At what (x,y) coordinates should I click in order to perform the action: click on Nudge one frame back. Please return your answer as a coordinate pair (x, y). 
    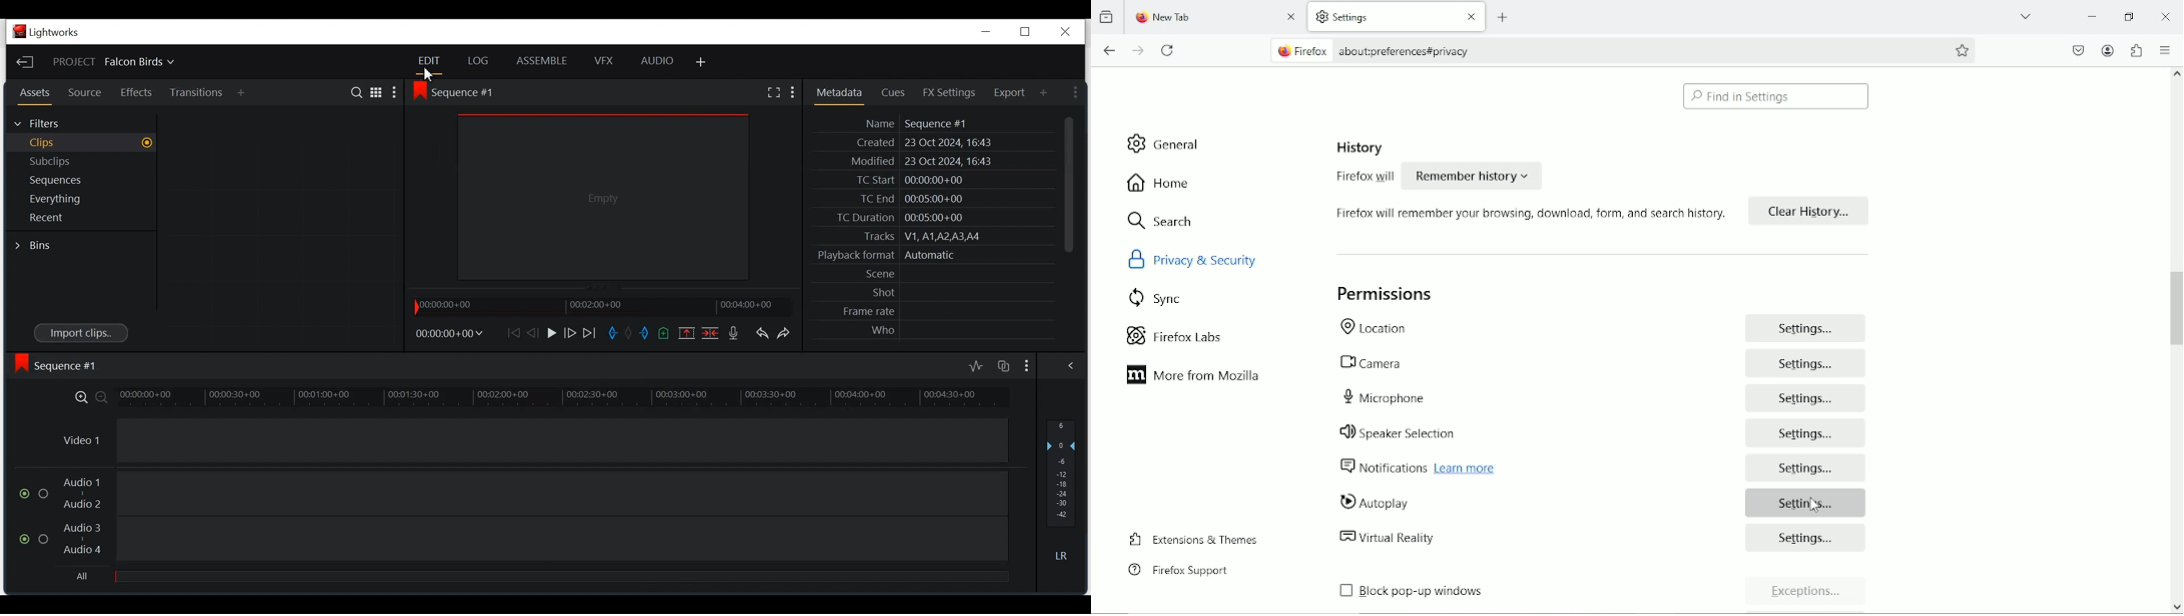
    Looking at the image, I should click on (534, 333).